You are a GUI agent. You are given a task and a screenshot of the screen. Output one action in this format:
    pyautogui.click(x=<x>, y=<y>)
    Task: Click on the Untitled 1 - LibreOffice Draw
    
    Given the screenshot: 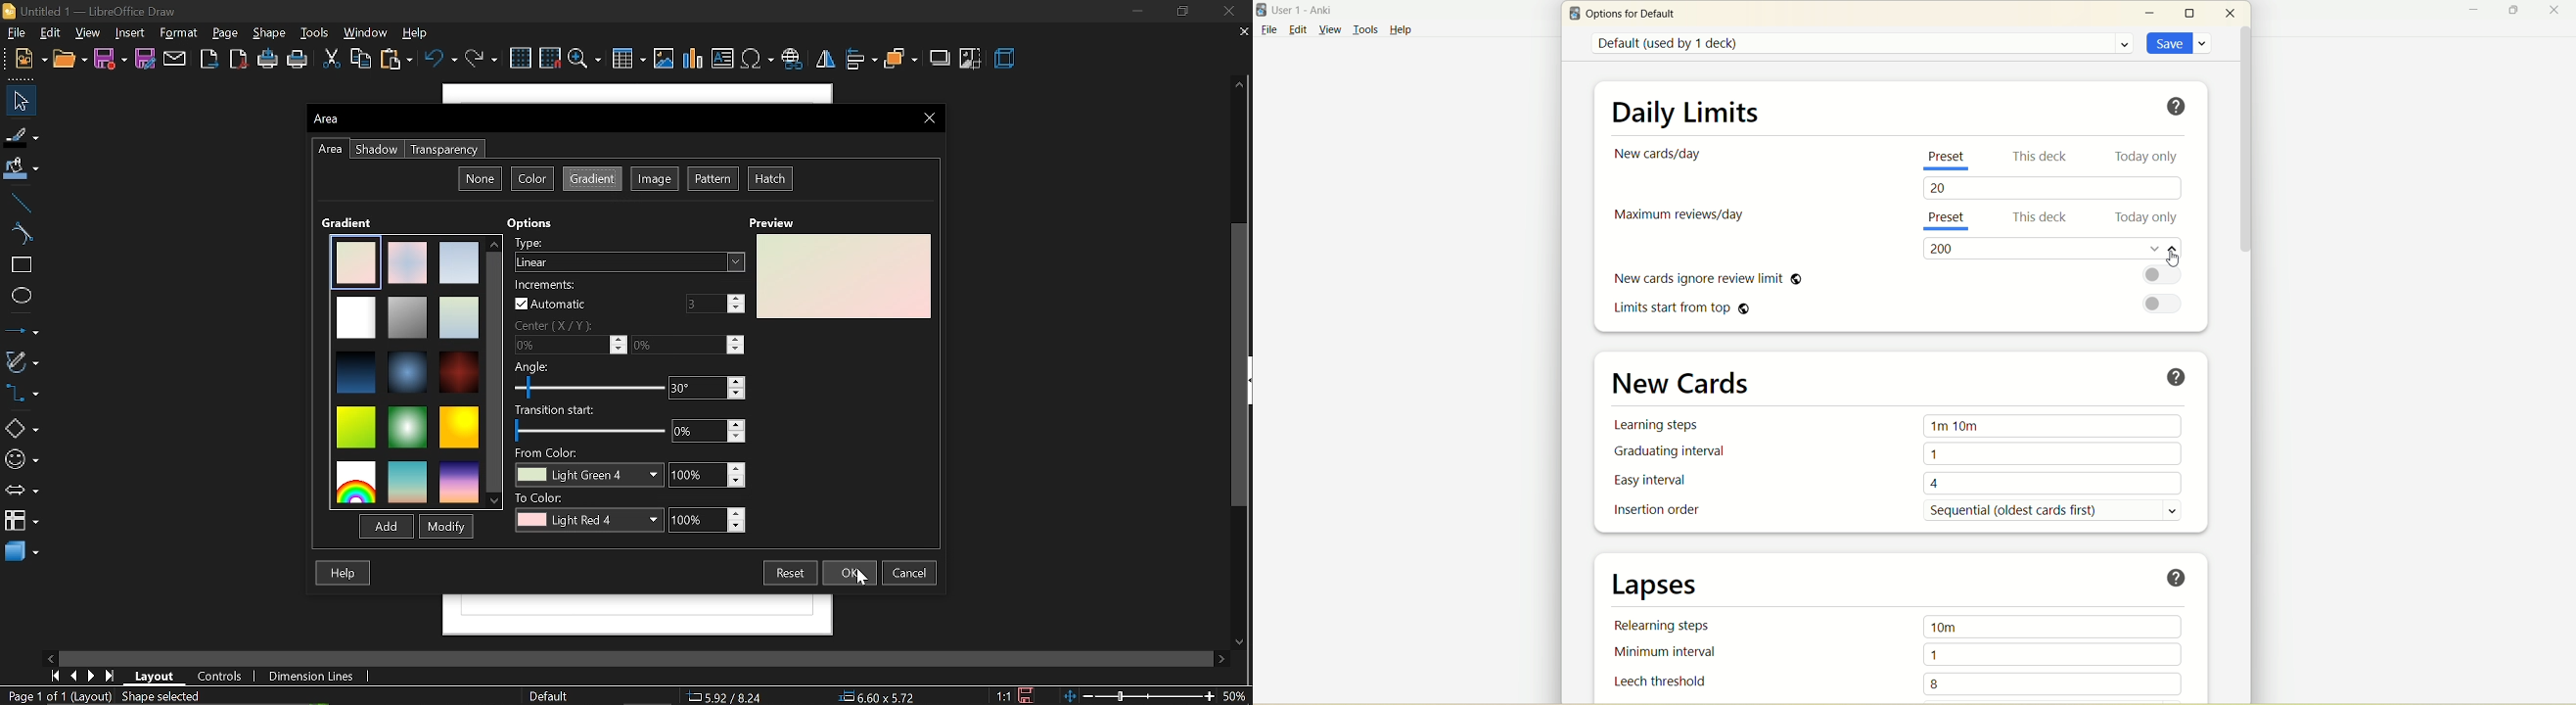 What is the action you would take?
    pyautogui.click(x=98, y=10)
    